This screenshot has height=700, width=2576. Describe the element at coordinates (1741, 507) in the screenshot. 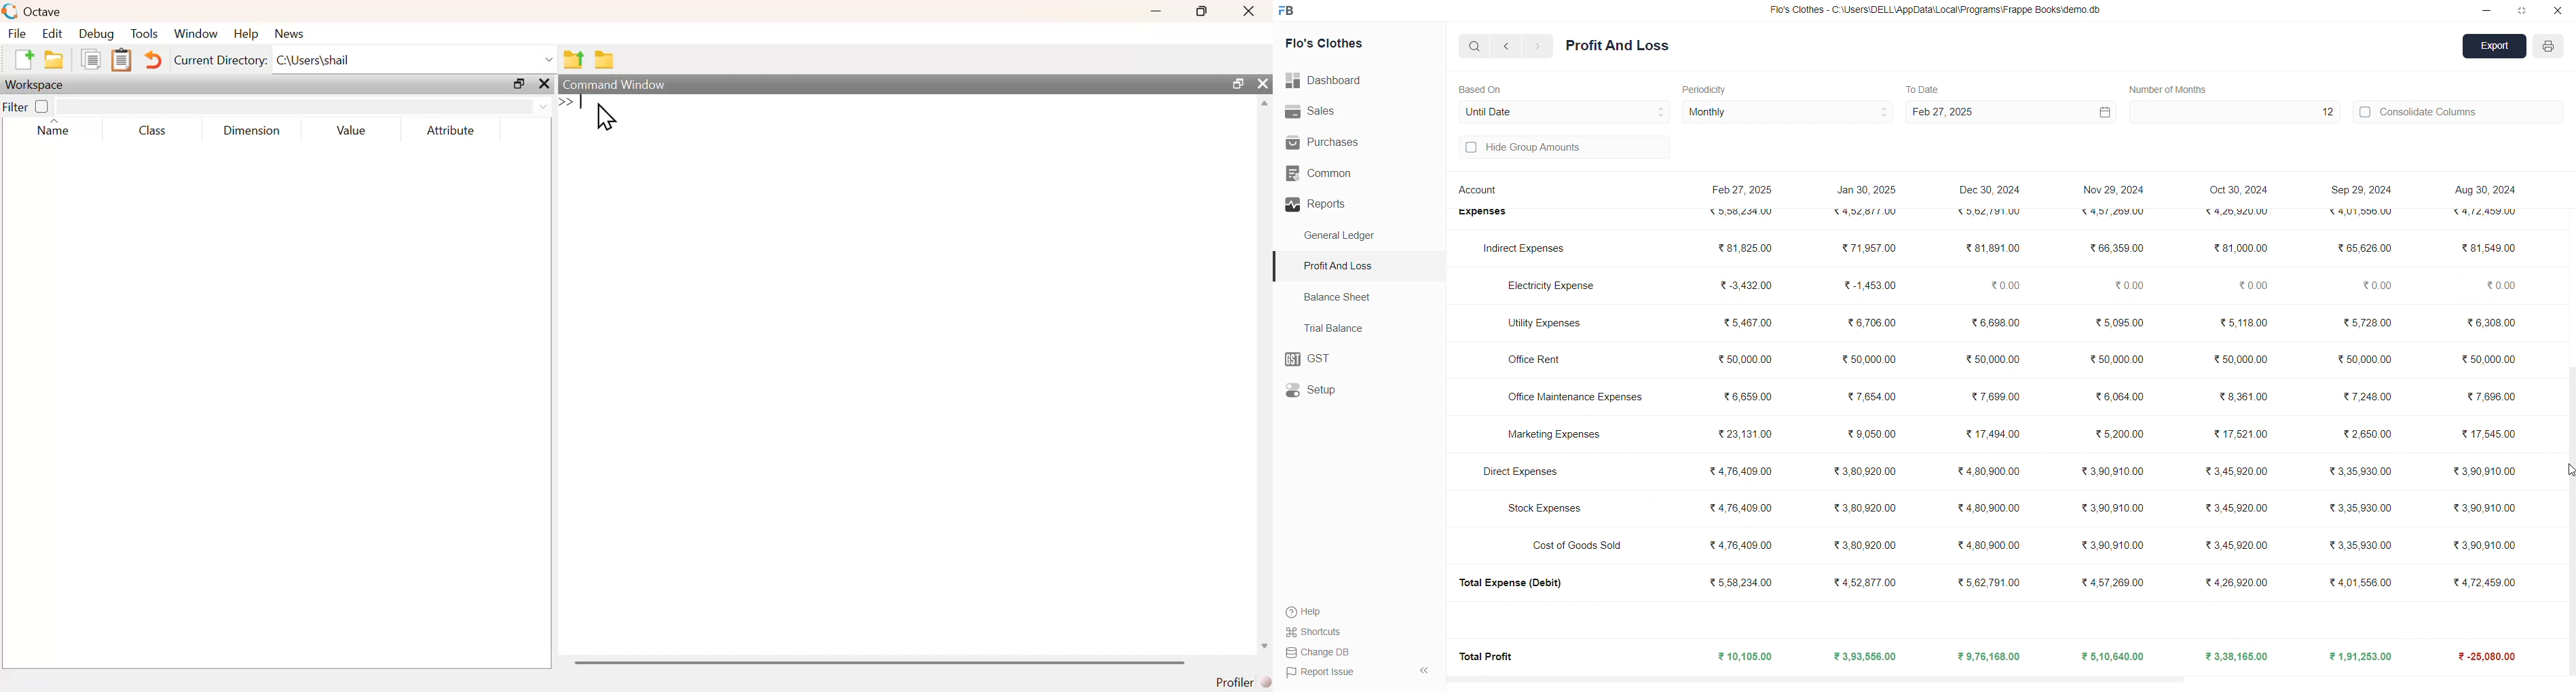

I see `₹4,76,409.00` at that location.